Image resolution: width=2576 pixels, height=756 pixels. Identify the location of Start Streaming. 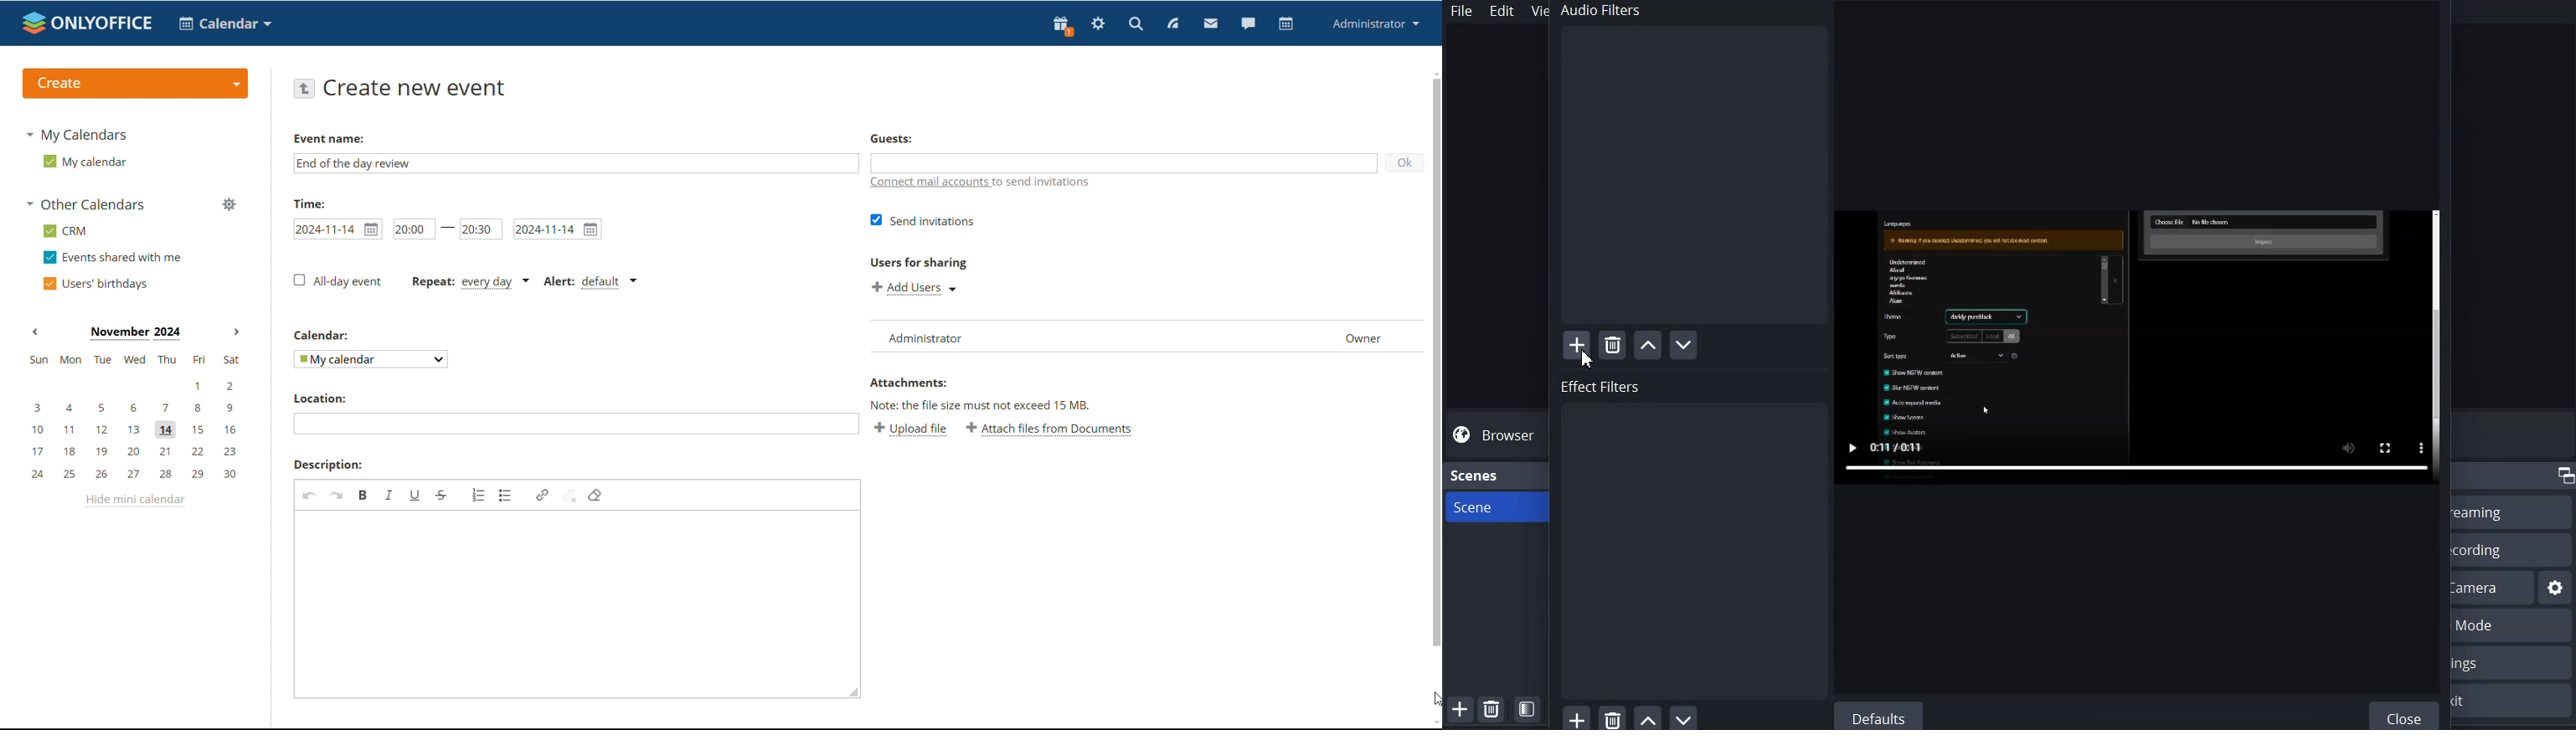
(2512, 512).